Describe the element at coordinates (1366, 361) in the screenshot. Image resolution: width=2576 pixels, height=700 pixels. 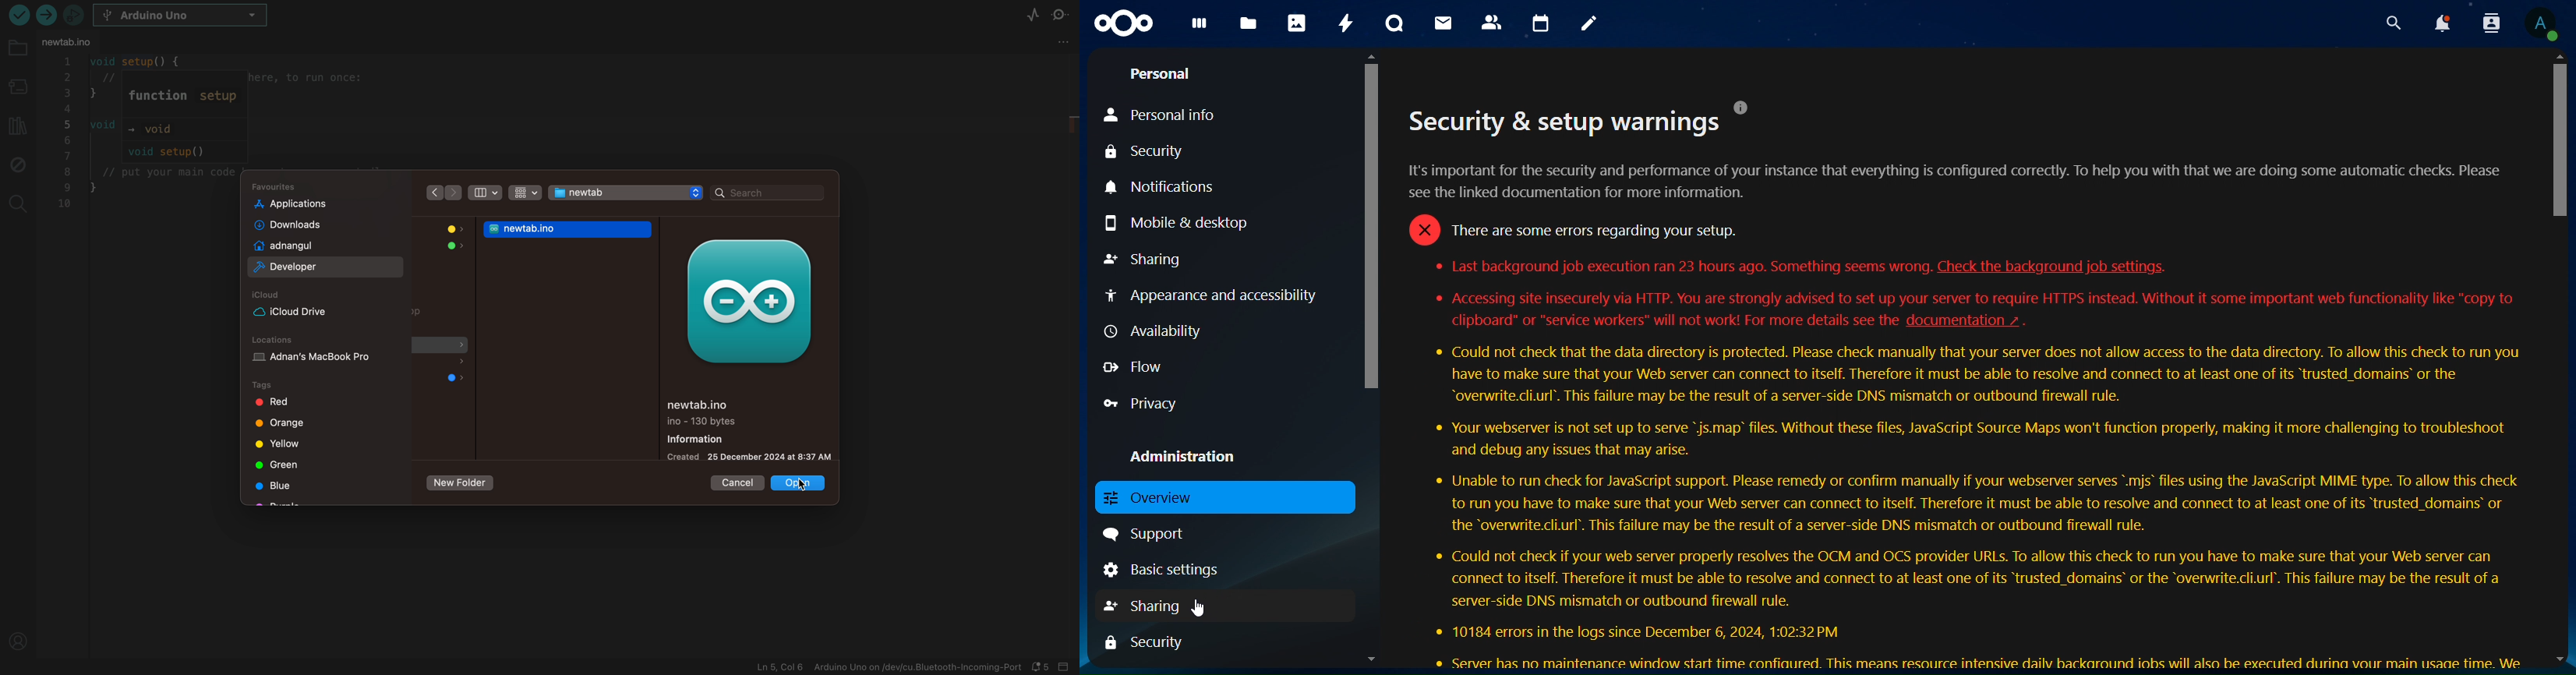
I see `Scrollbar` at that location.